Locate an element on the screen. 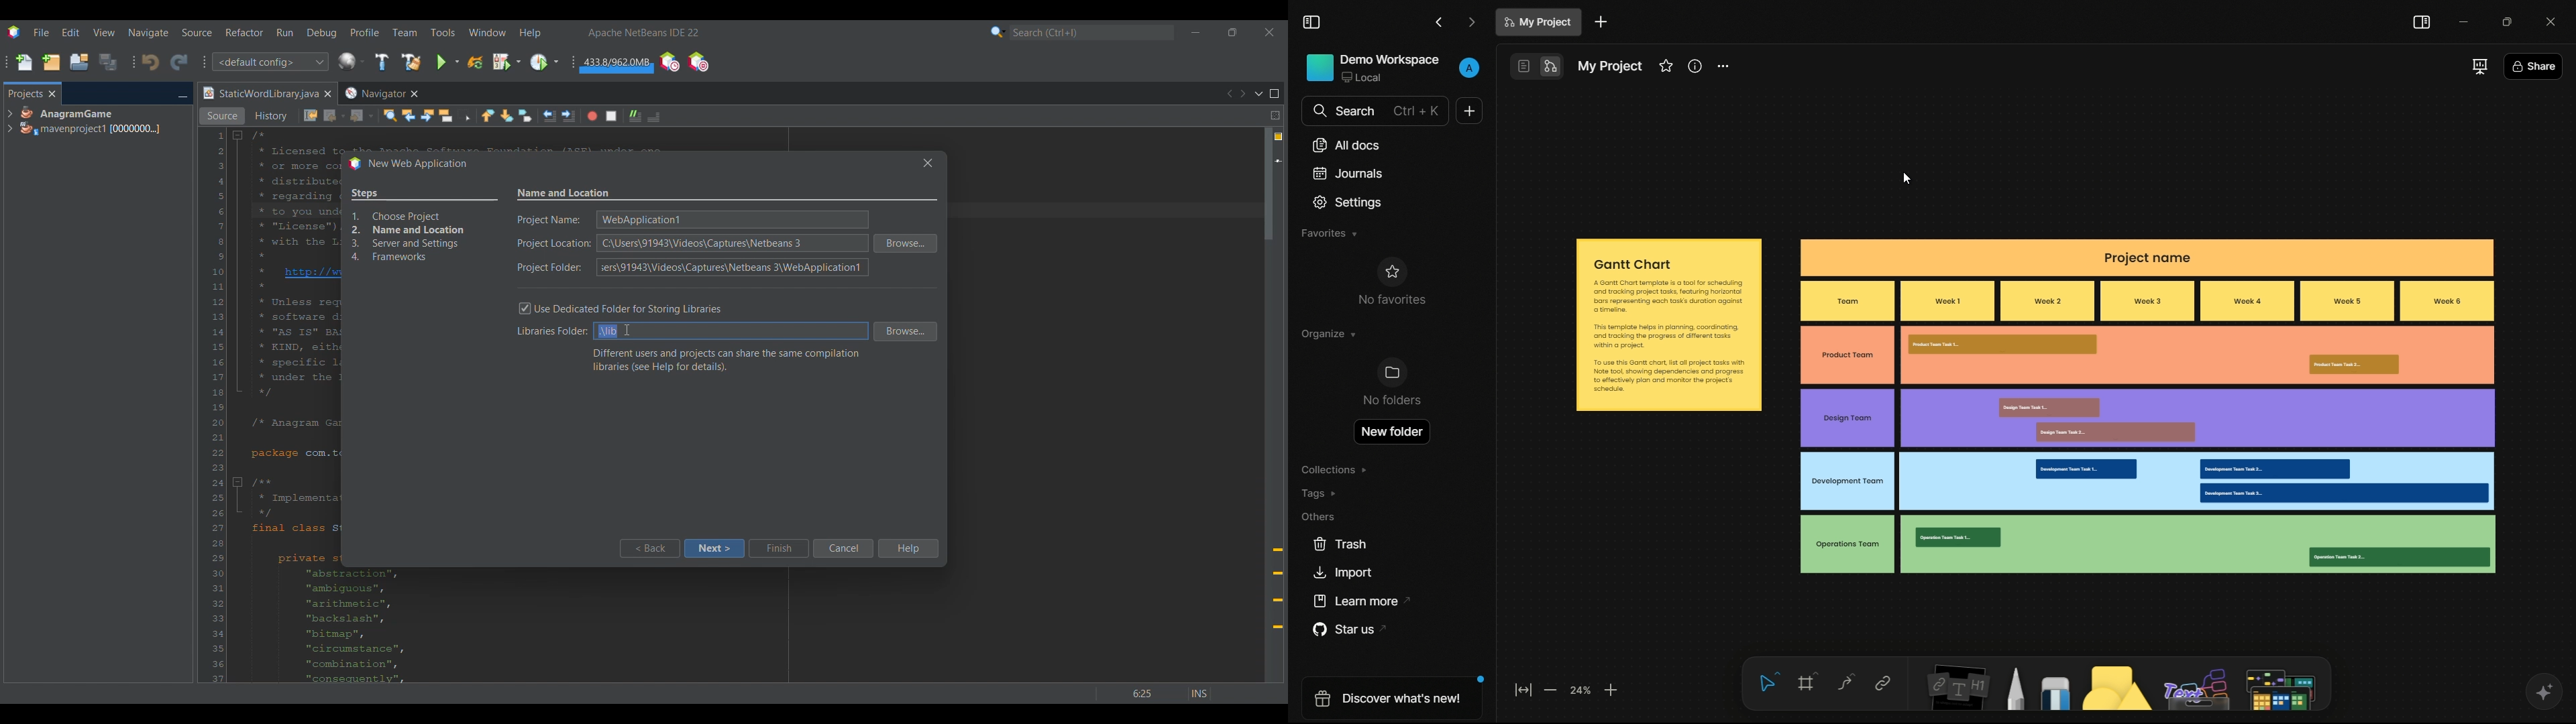 The image size is (2576, 728). full screen is located at coordinates (2478, 66).